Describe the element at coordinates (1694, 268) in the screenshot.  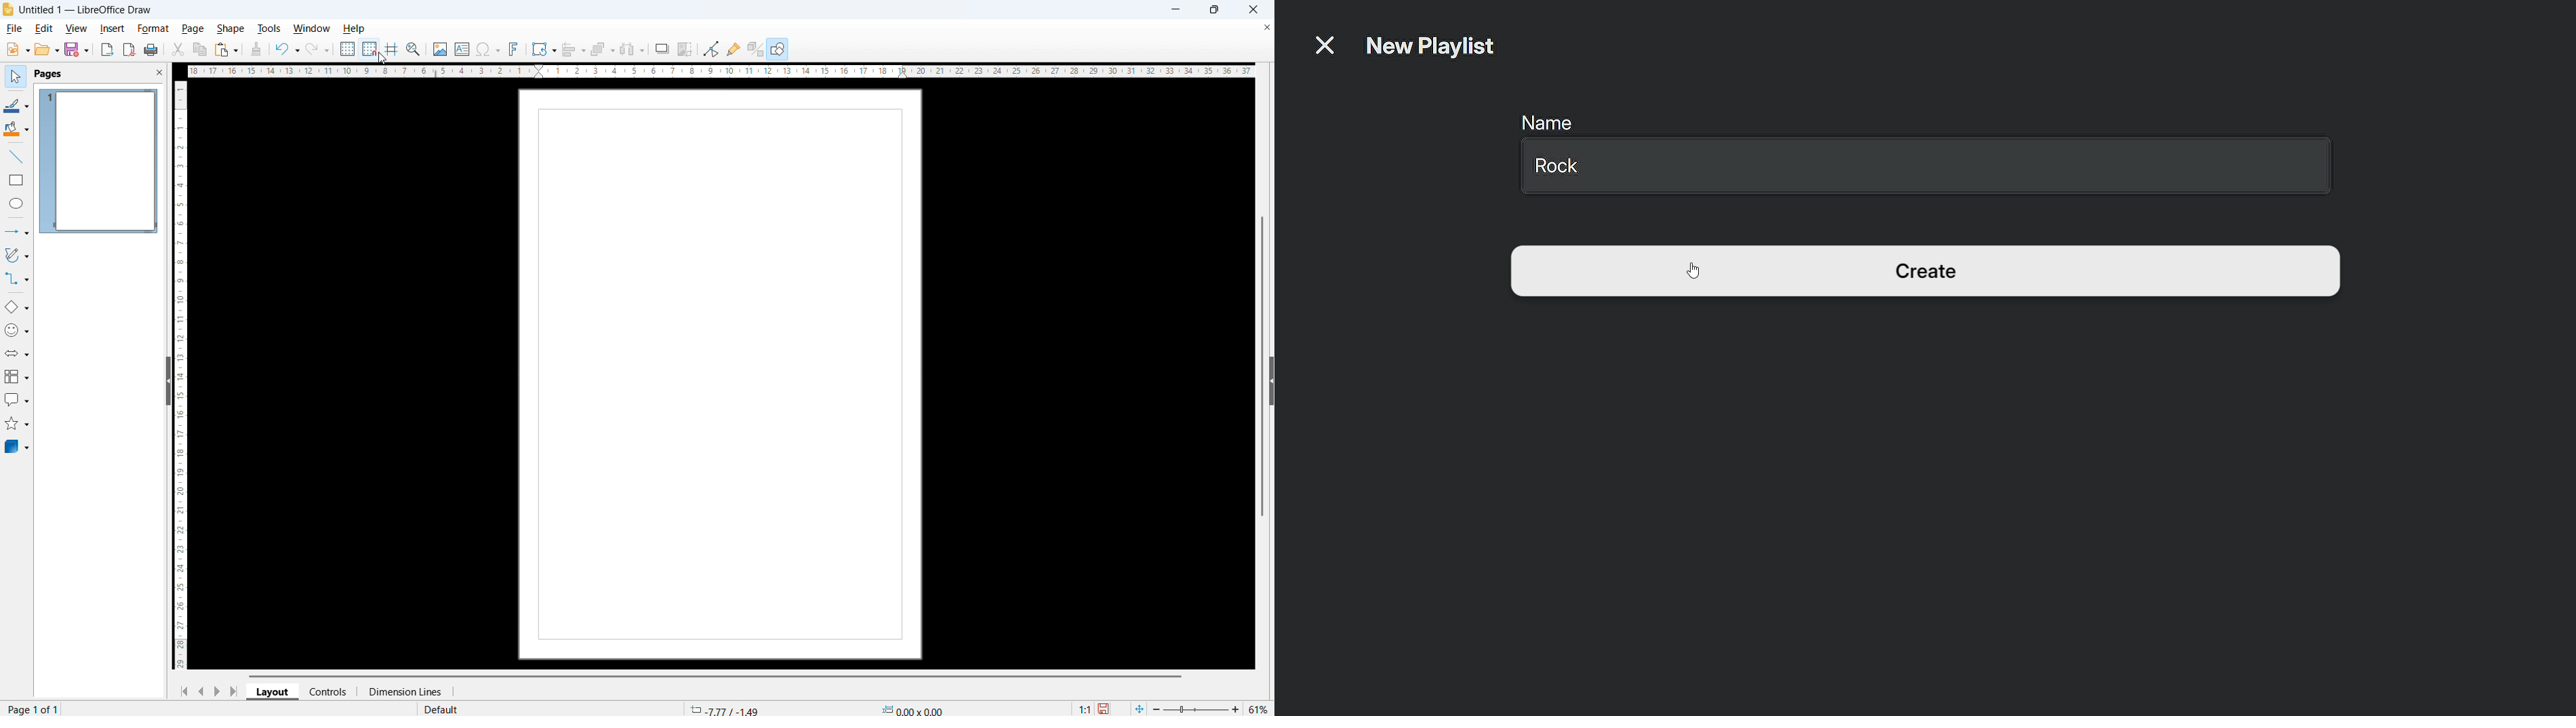
I see `Cursor` at that location.